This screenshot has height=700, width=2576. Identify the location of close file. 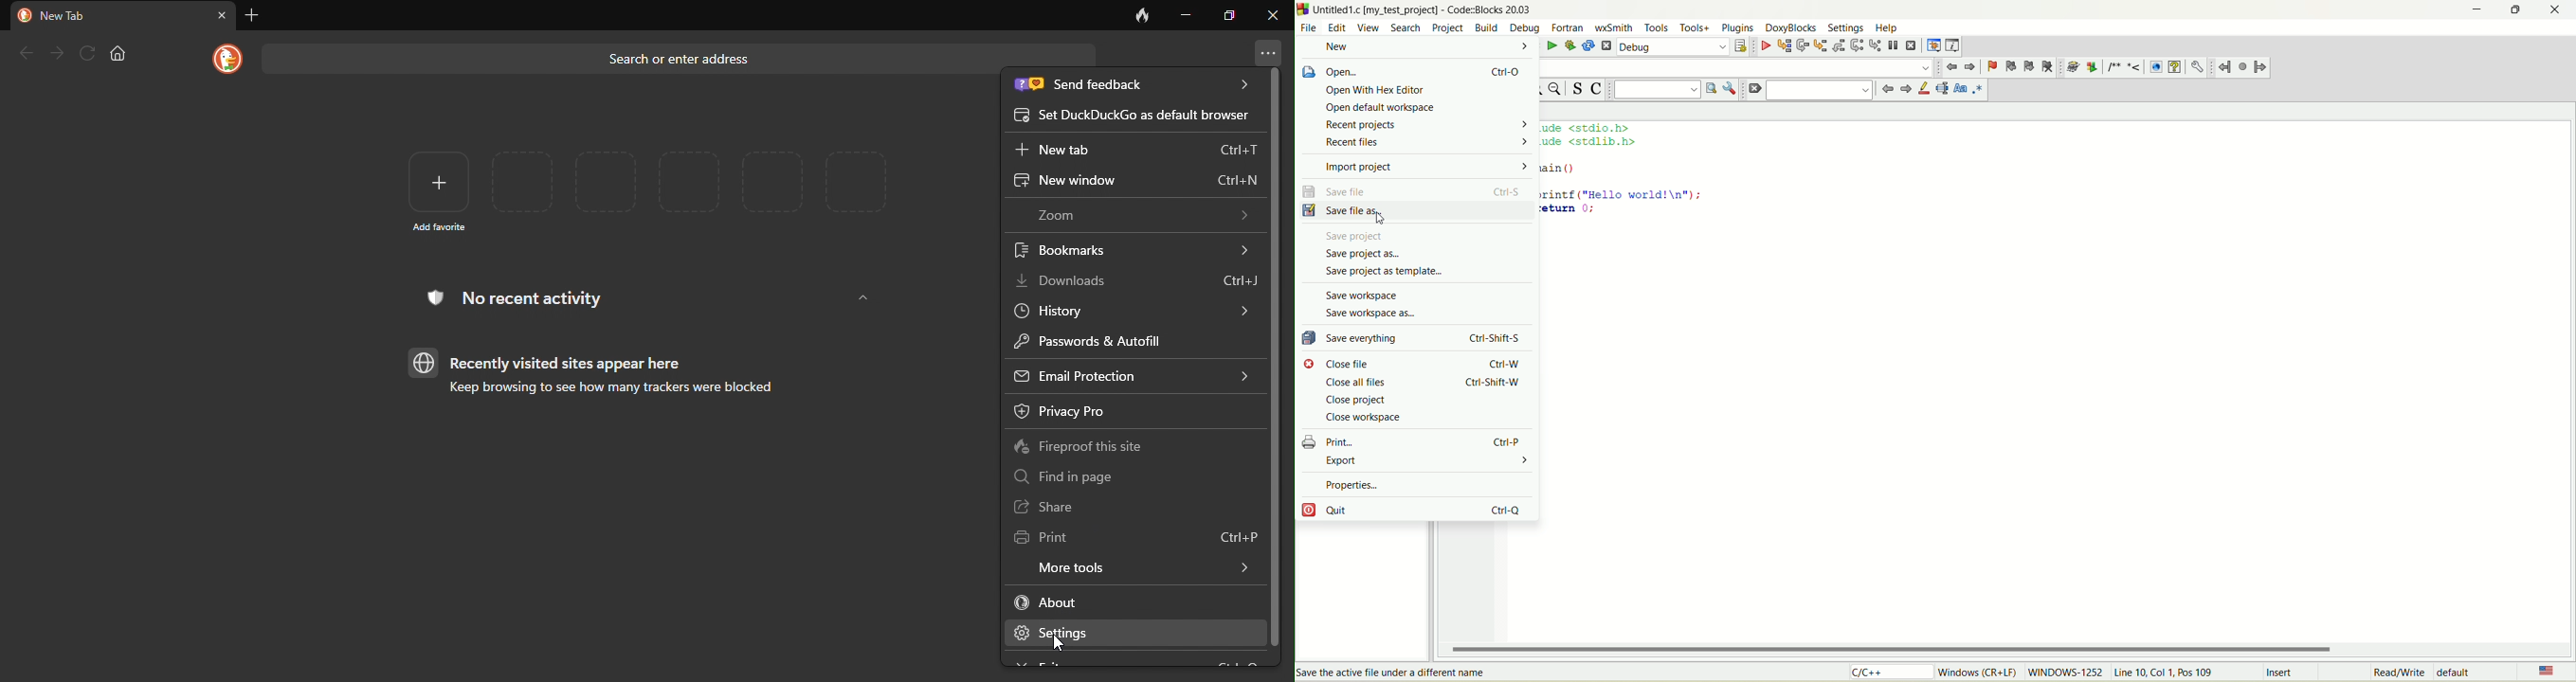
(1417, 362).